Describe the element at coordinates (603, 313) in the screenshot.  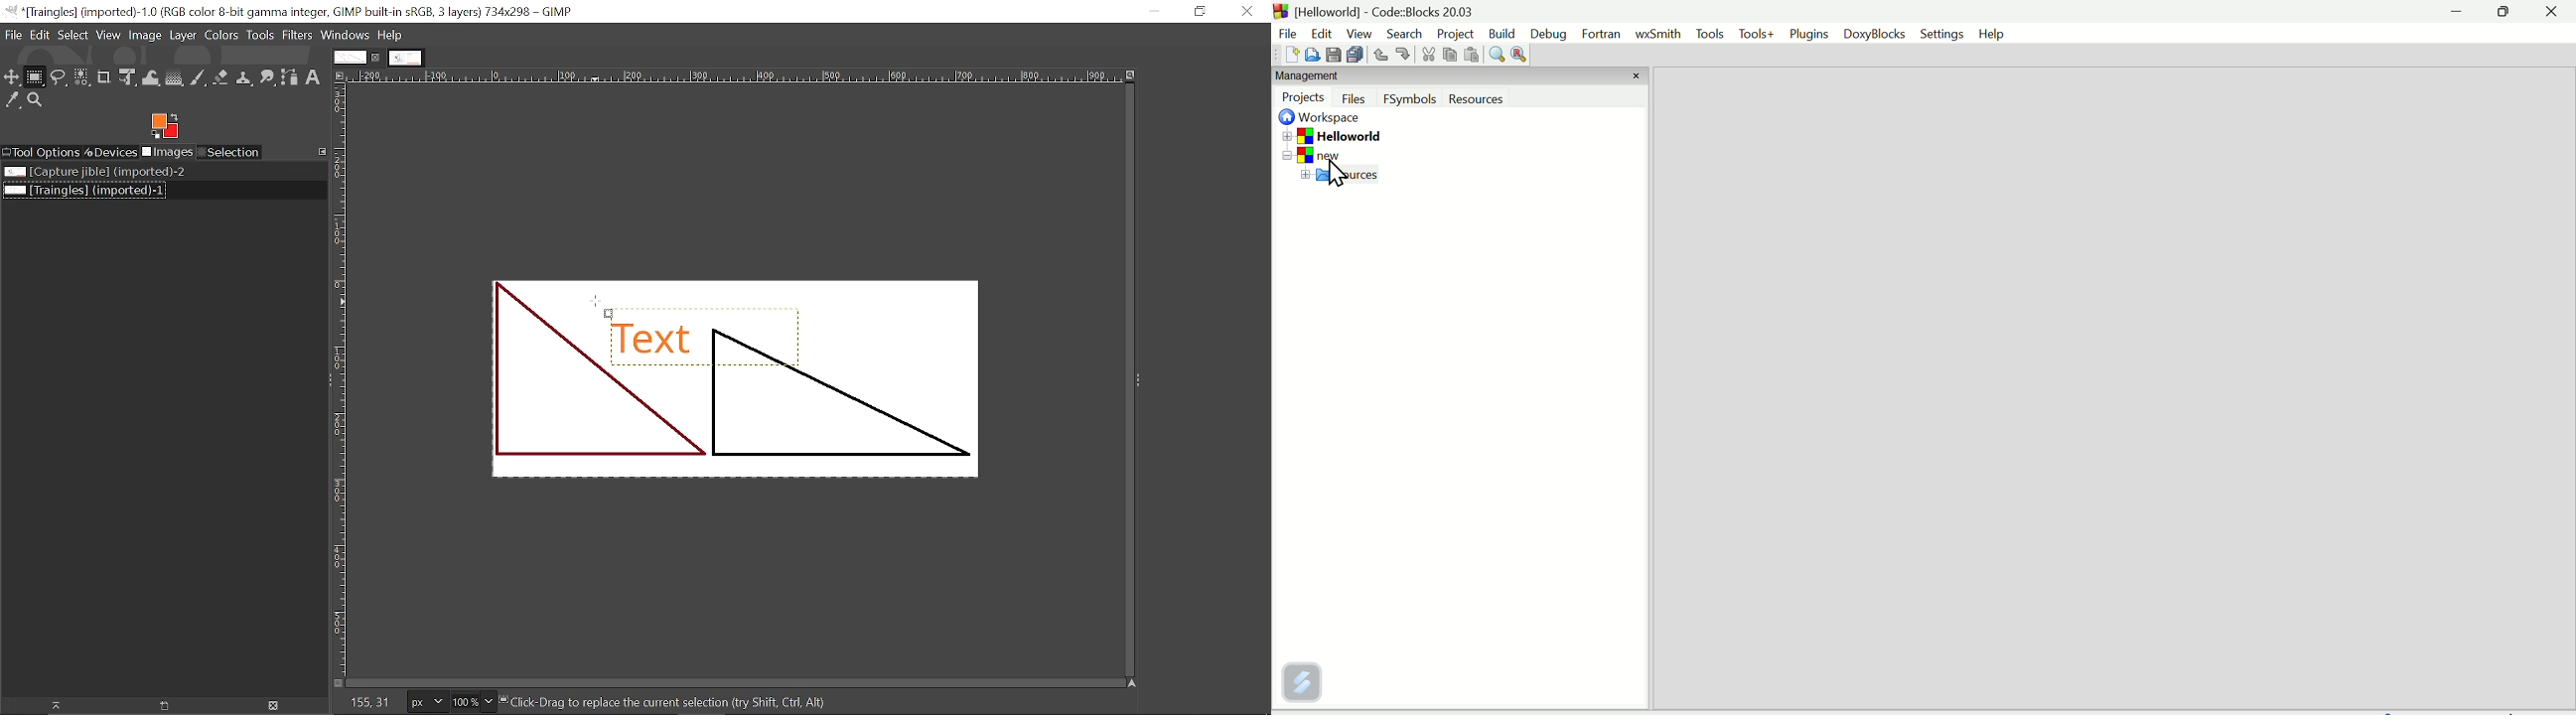
I see `Cursor` at that location.